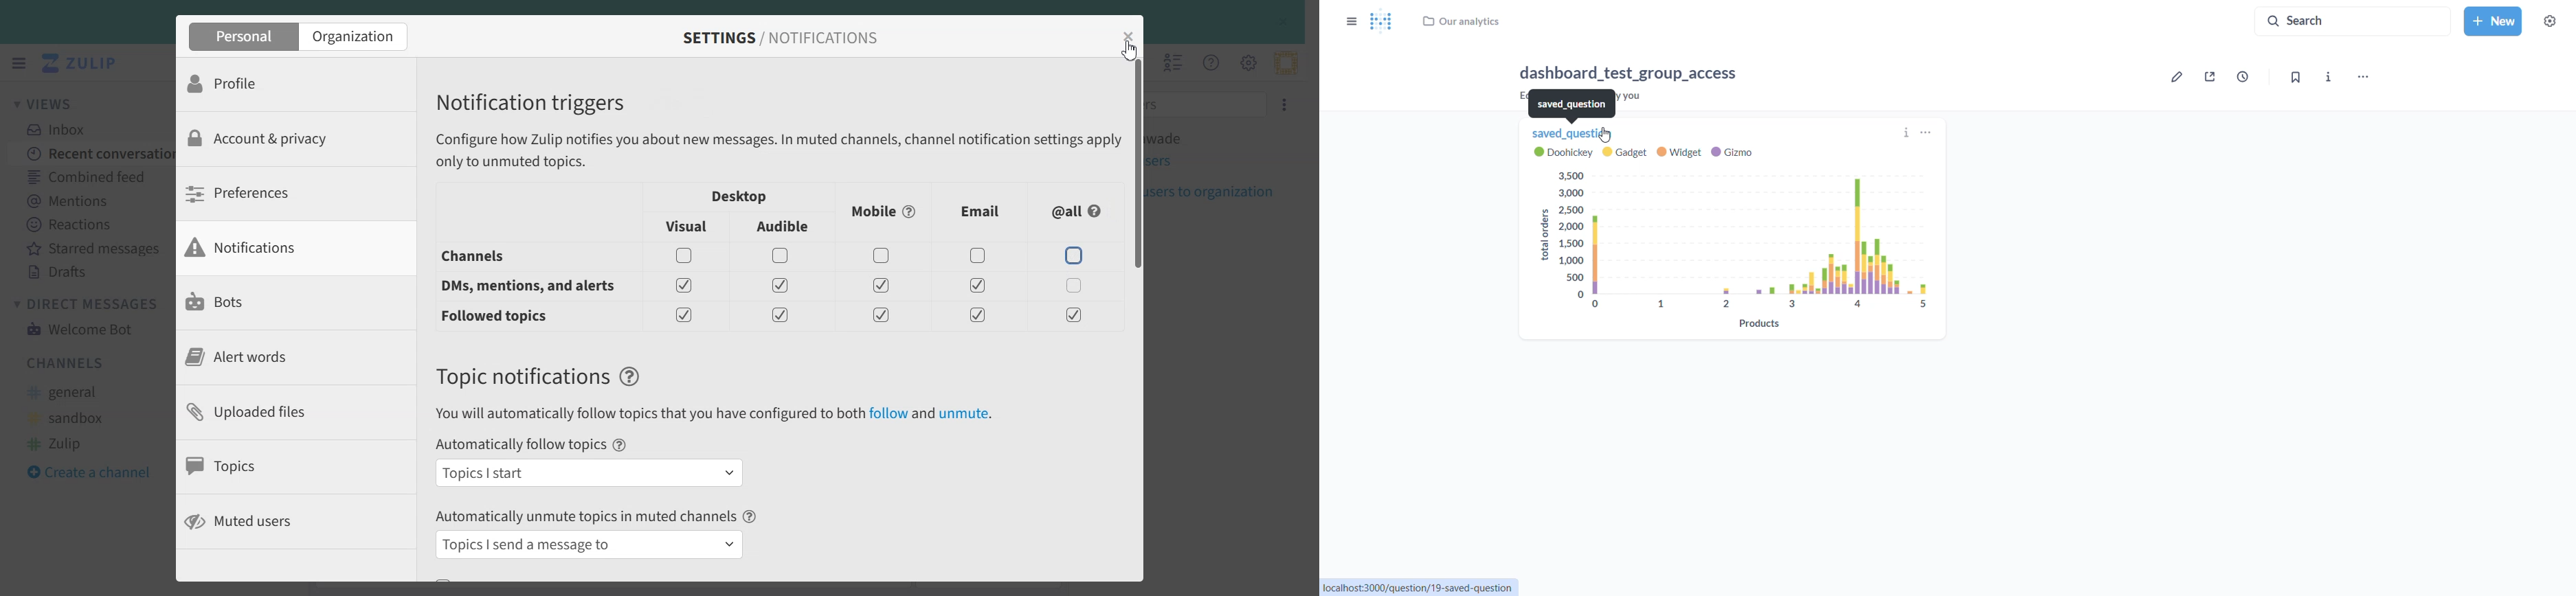  What do you see at coordinates (278, 248) in the screenshot?
I see `Notifications` at bounding box center [278, 248].